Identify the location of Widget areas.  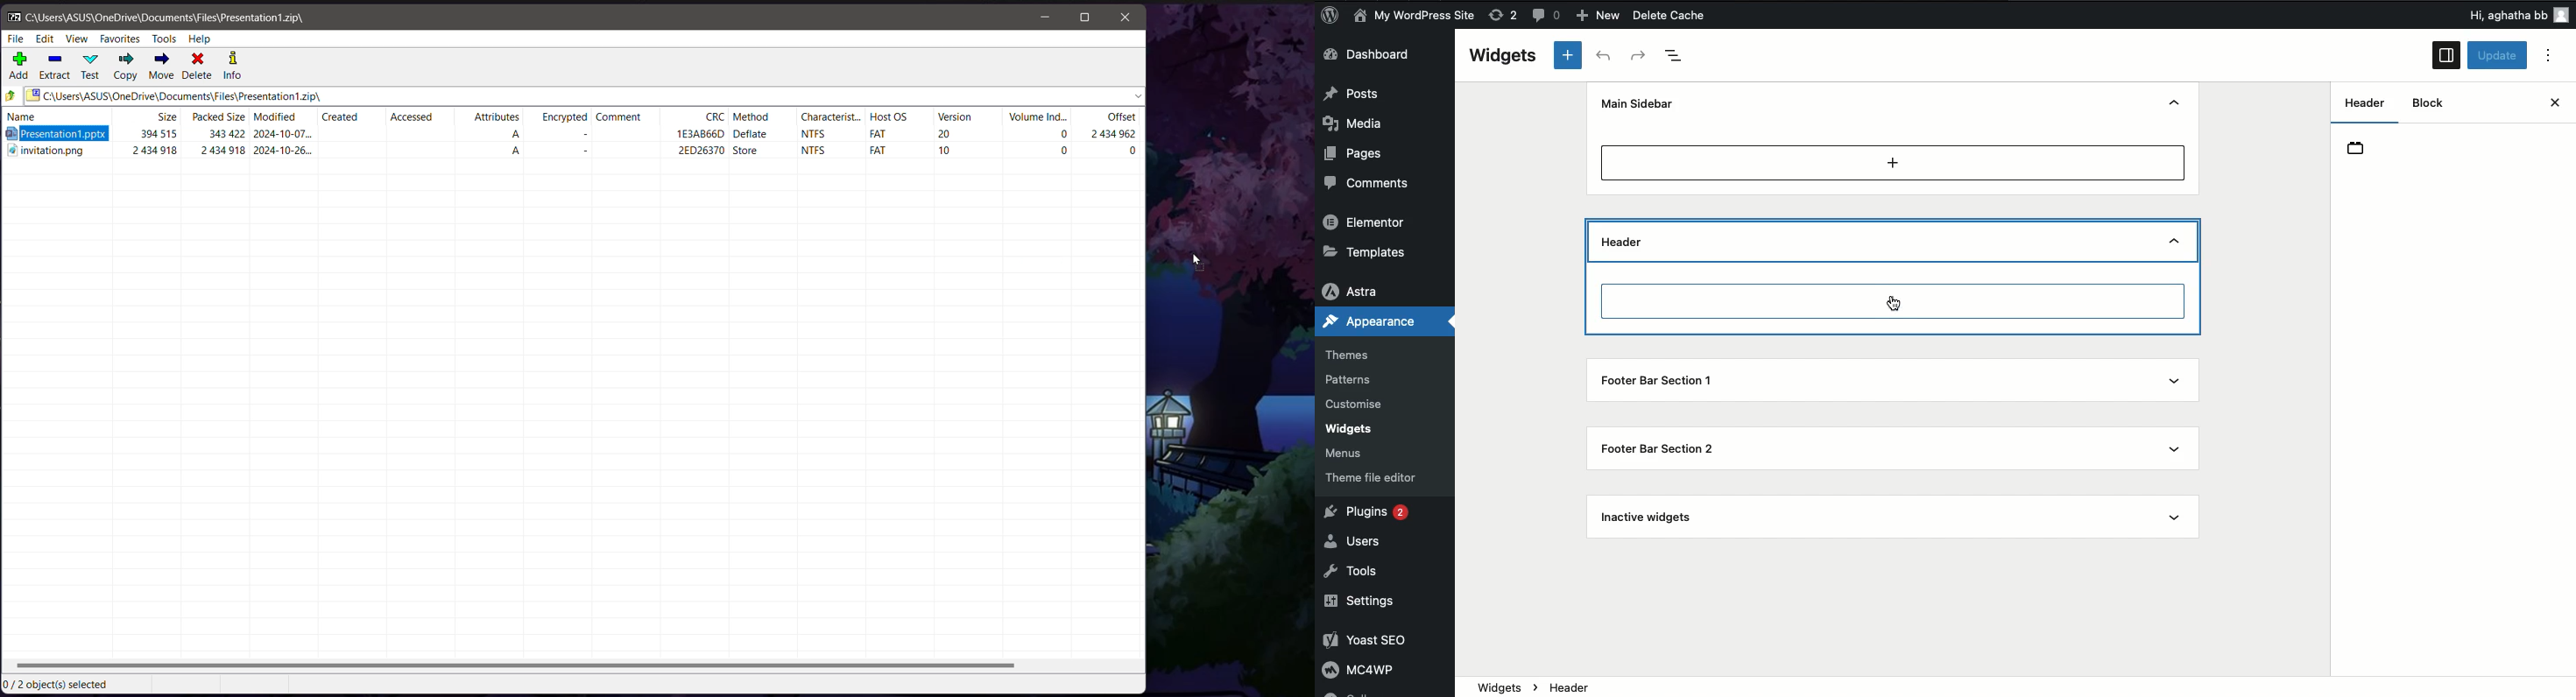
(2382, 110).